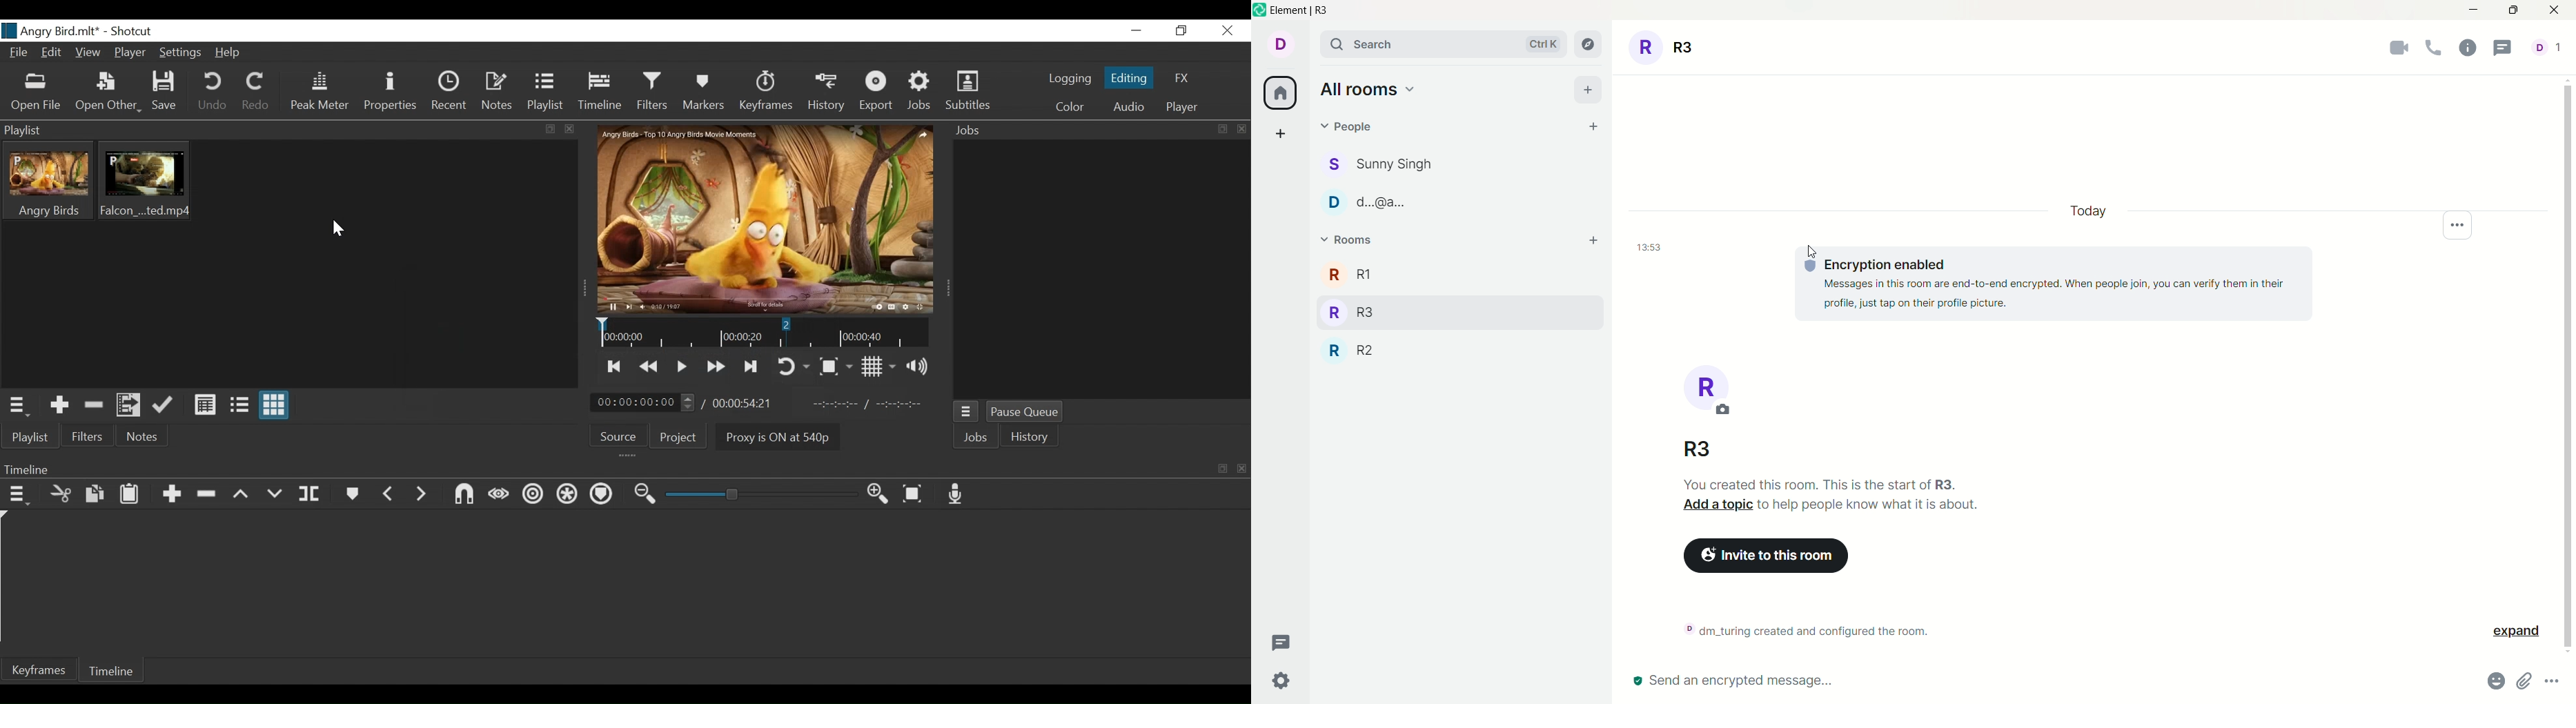 The width and height of the screenshot is (2576, 728). I want to click on people, so click(1353, 129).